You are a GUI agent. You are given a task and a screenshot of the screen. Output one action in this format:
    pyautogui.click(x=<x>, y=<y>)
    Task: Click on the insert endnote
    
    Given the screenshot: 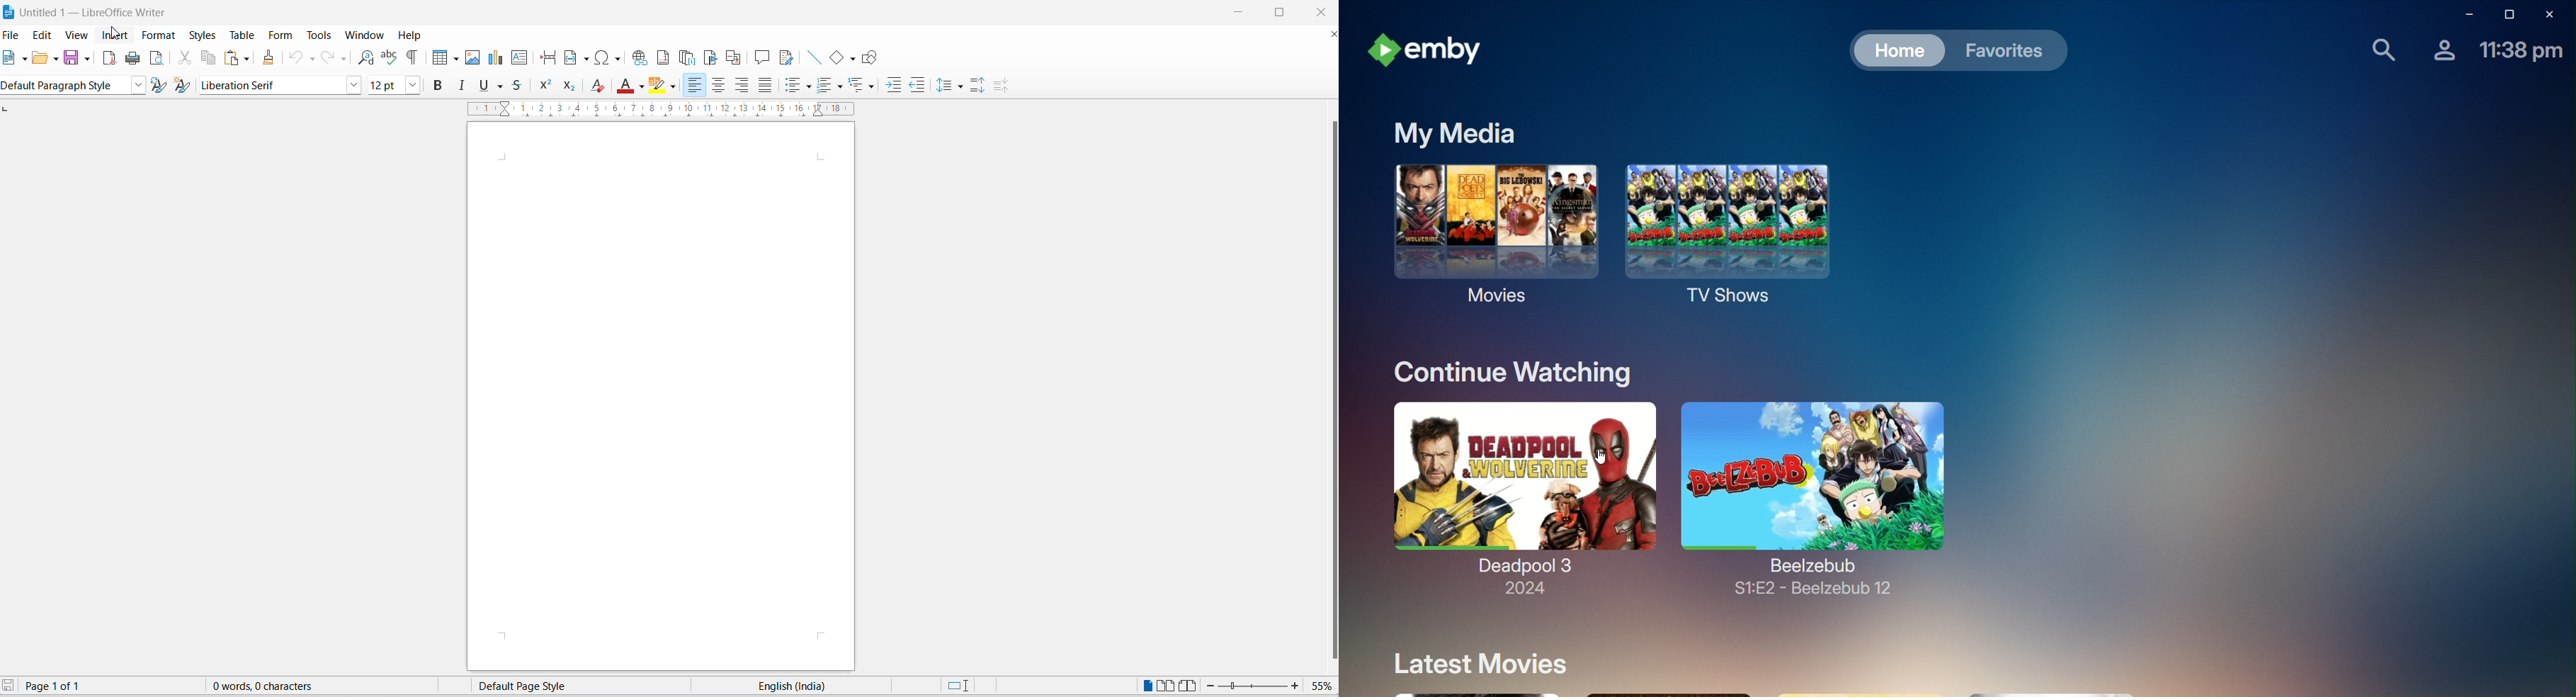 What is the action you would take?
    pyautogui.click(x=687, y=58)
    